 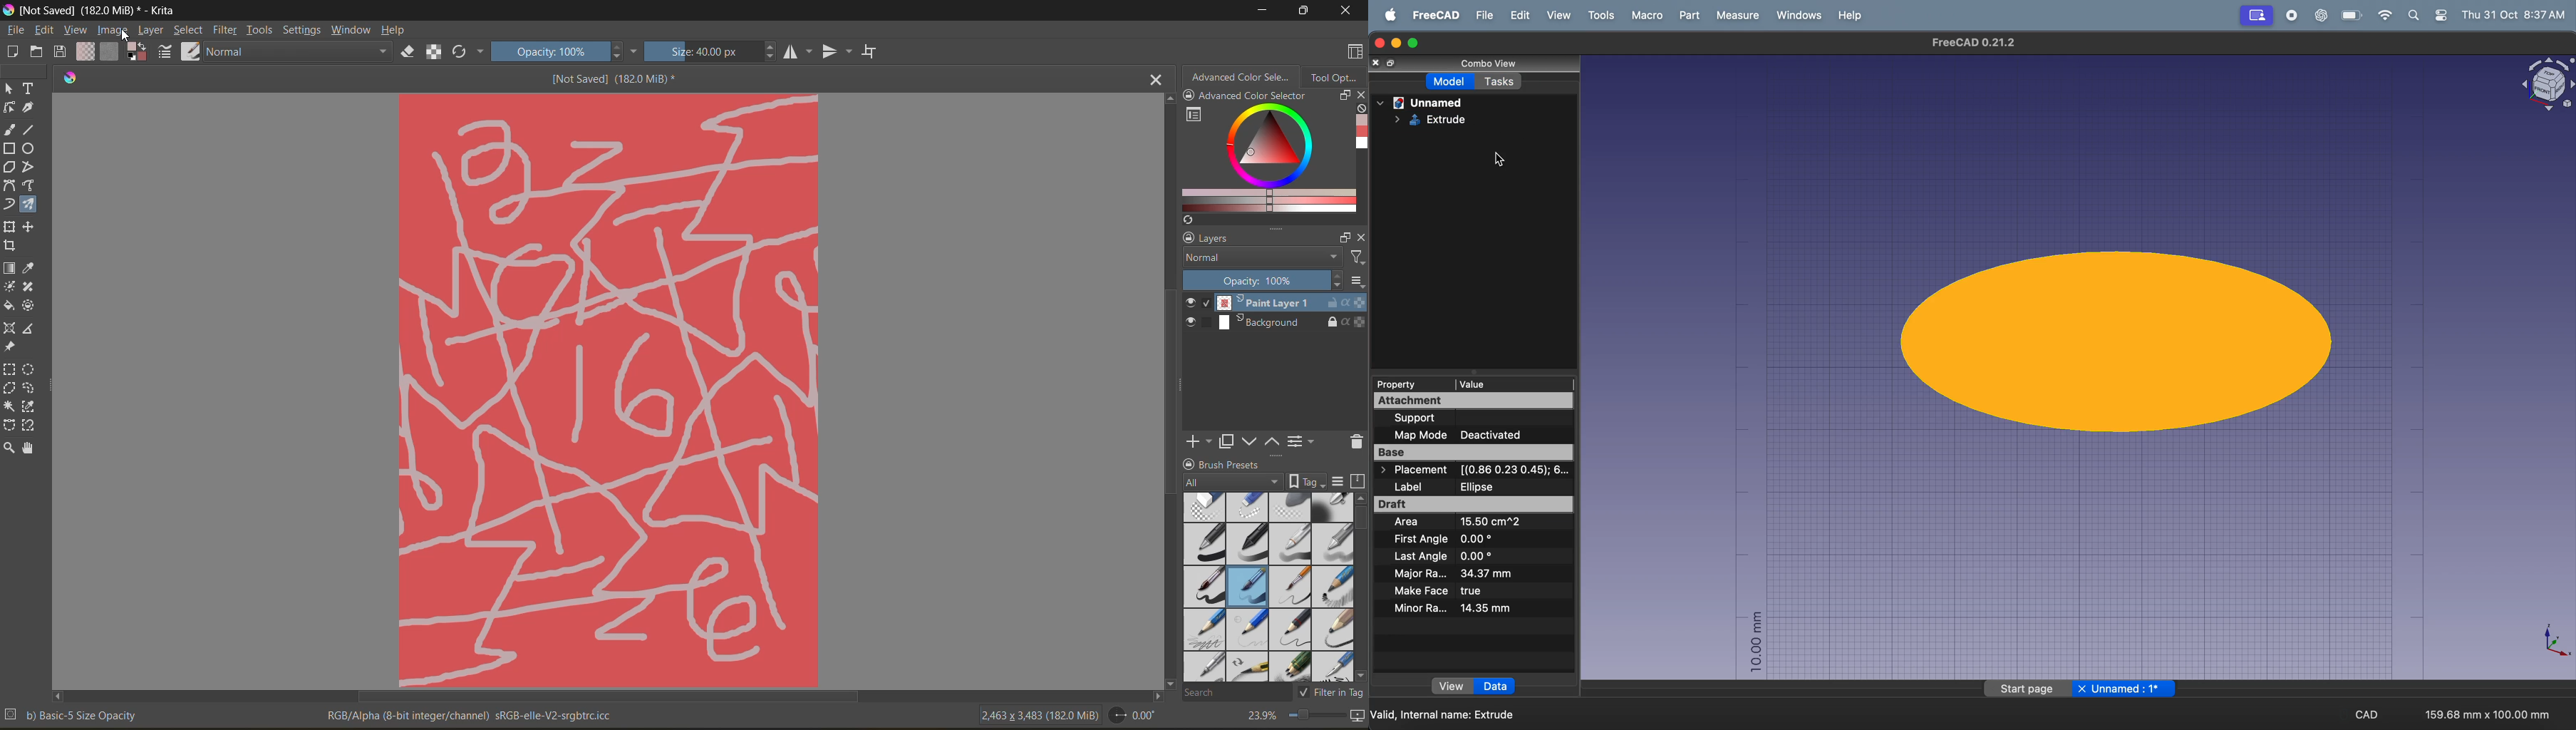 I want to click on property, so click(x=1399, y=384).